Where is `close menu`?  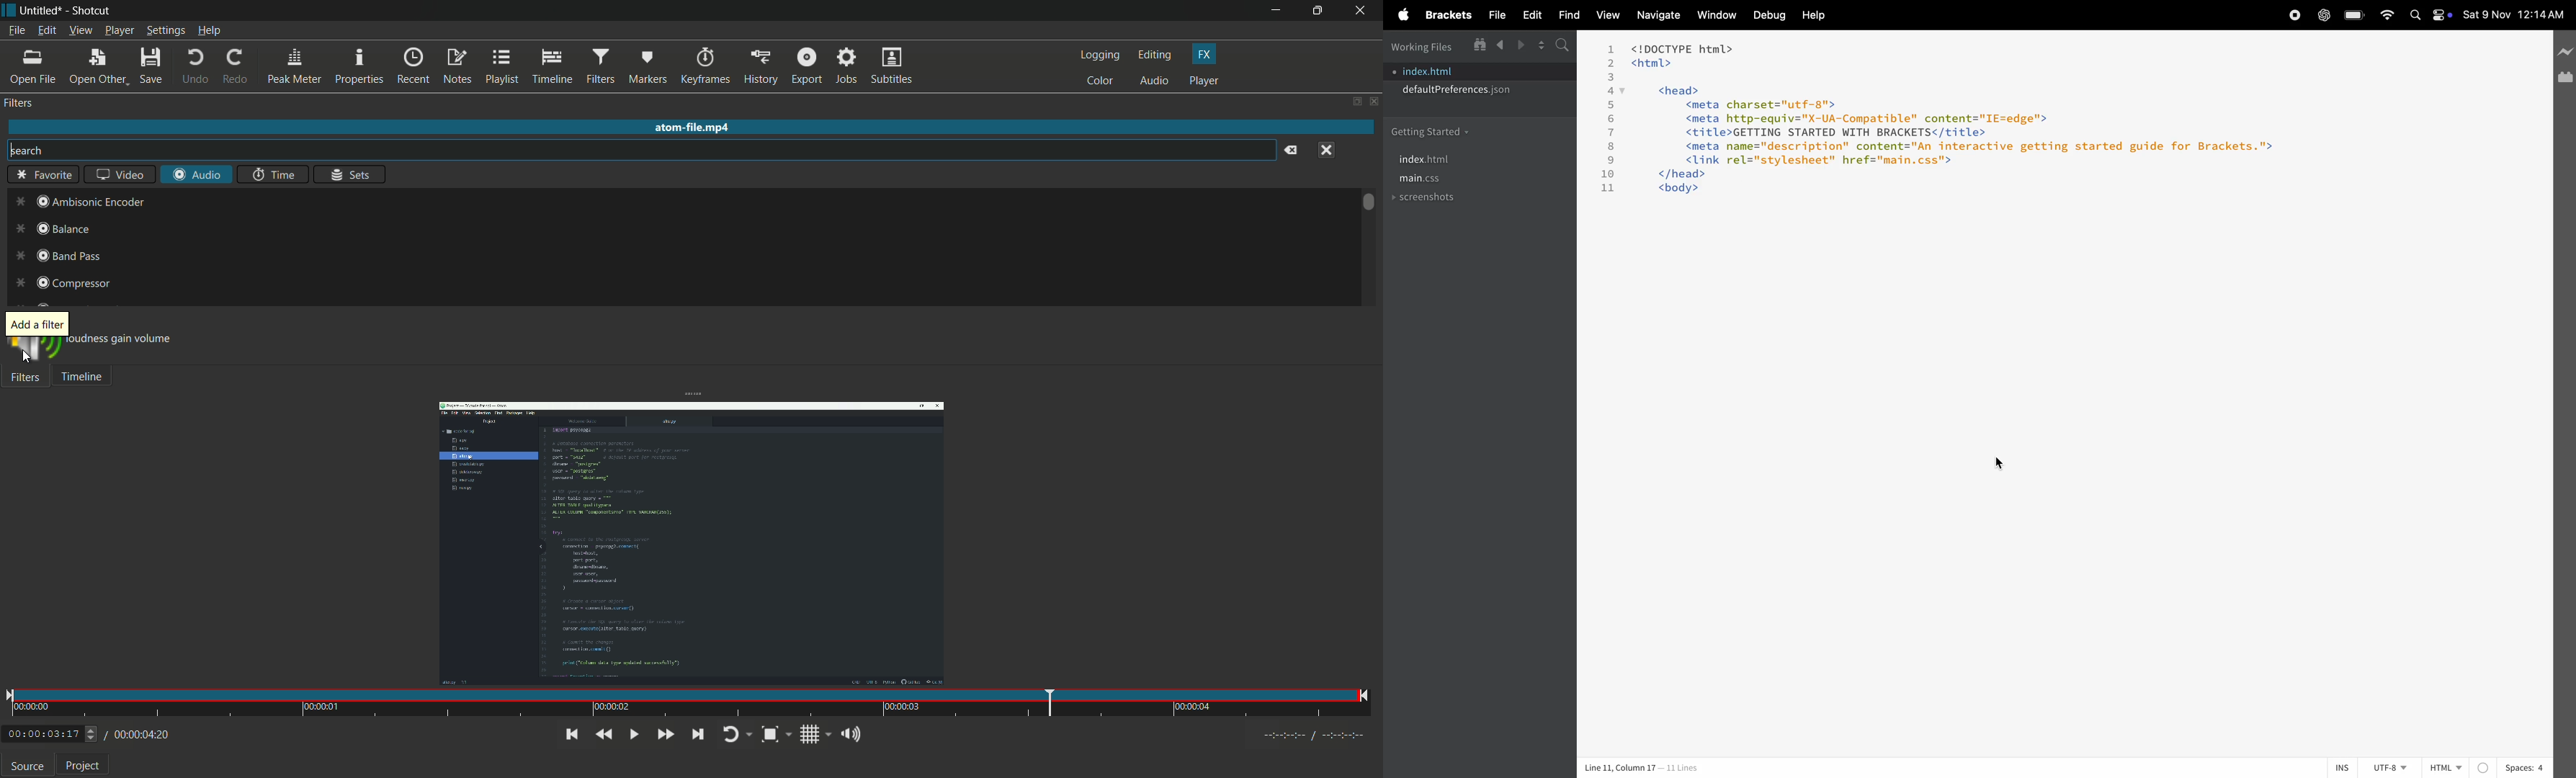
close menu is located at coordinates (1326, 151).